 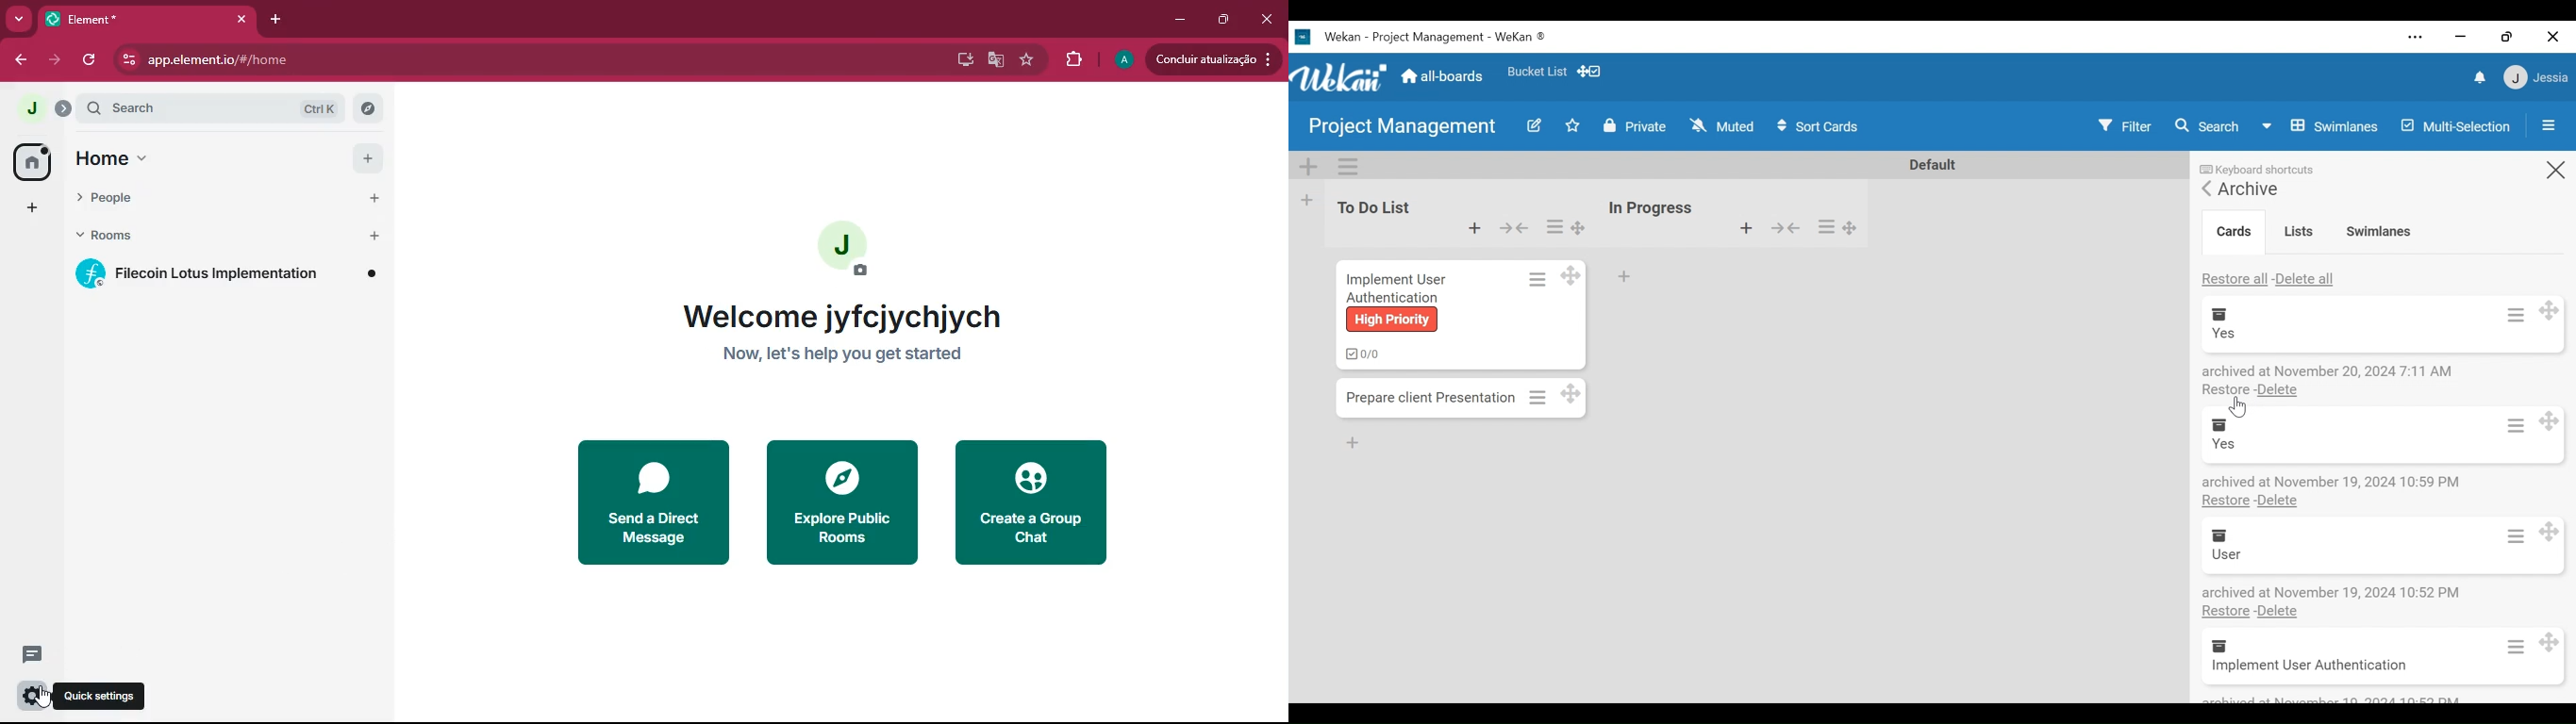 I want to click on close, so click(x=1267, y=20).